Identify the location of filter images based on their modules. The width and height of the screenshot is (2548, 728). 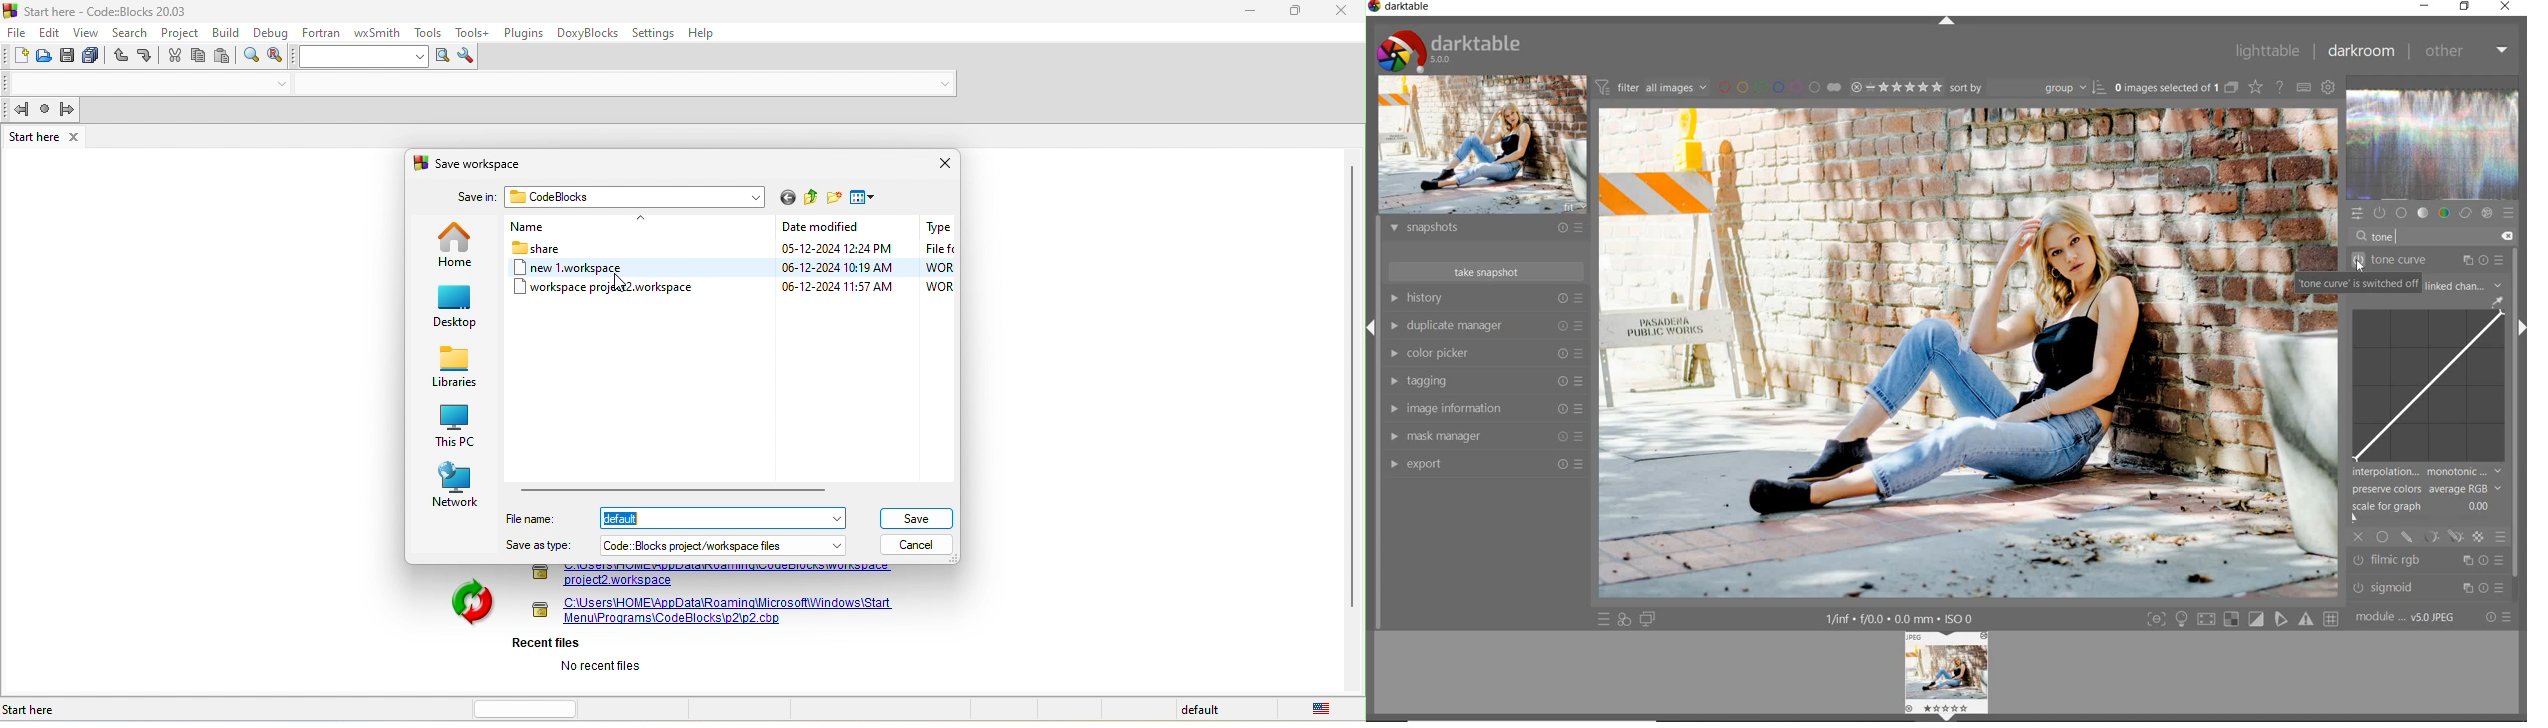
(1654, 89).